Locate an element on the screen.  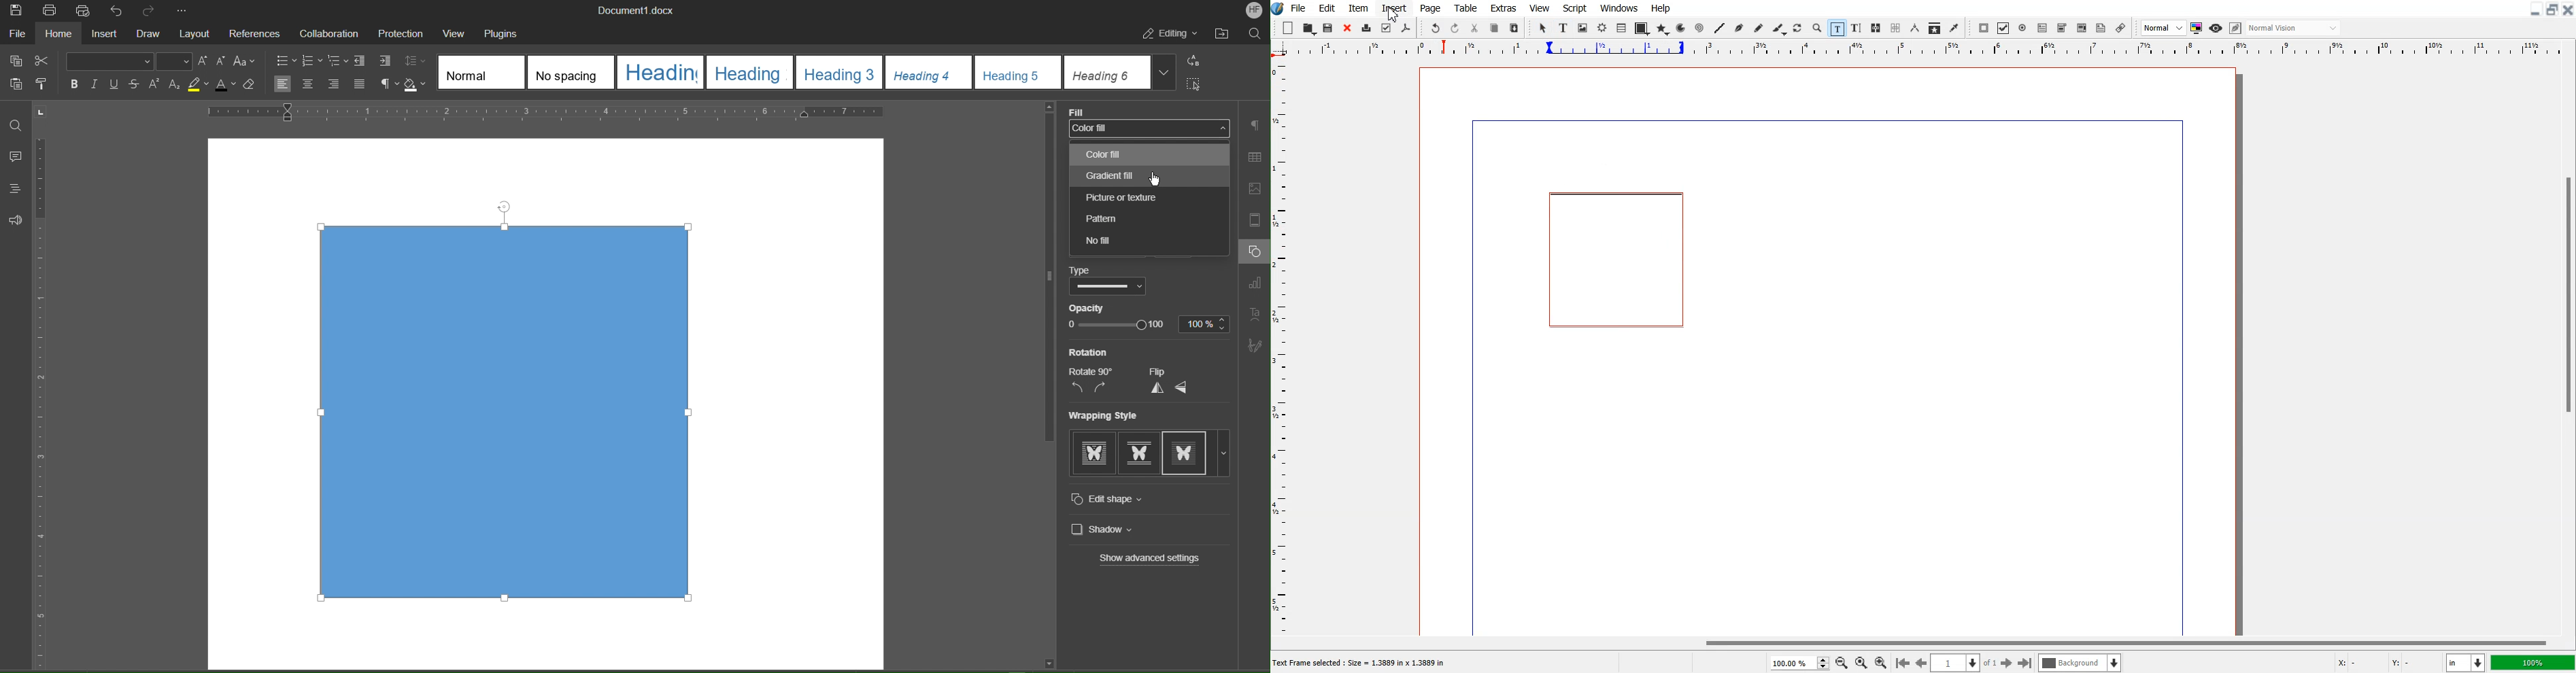
Pattern  is located at coordinates (1140, 220).